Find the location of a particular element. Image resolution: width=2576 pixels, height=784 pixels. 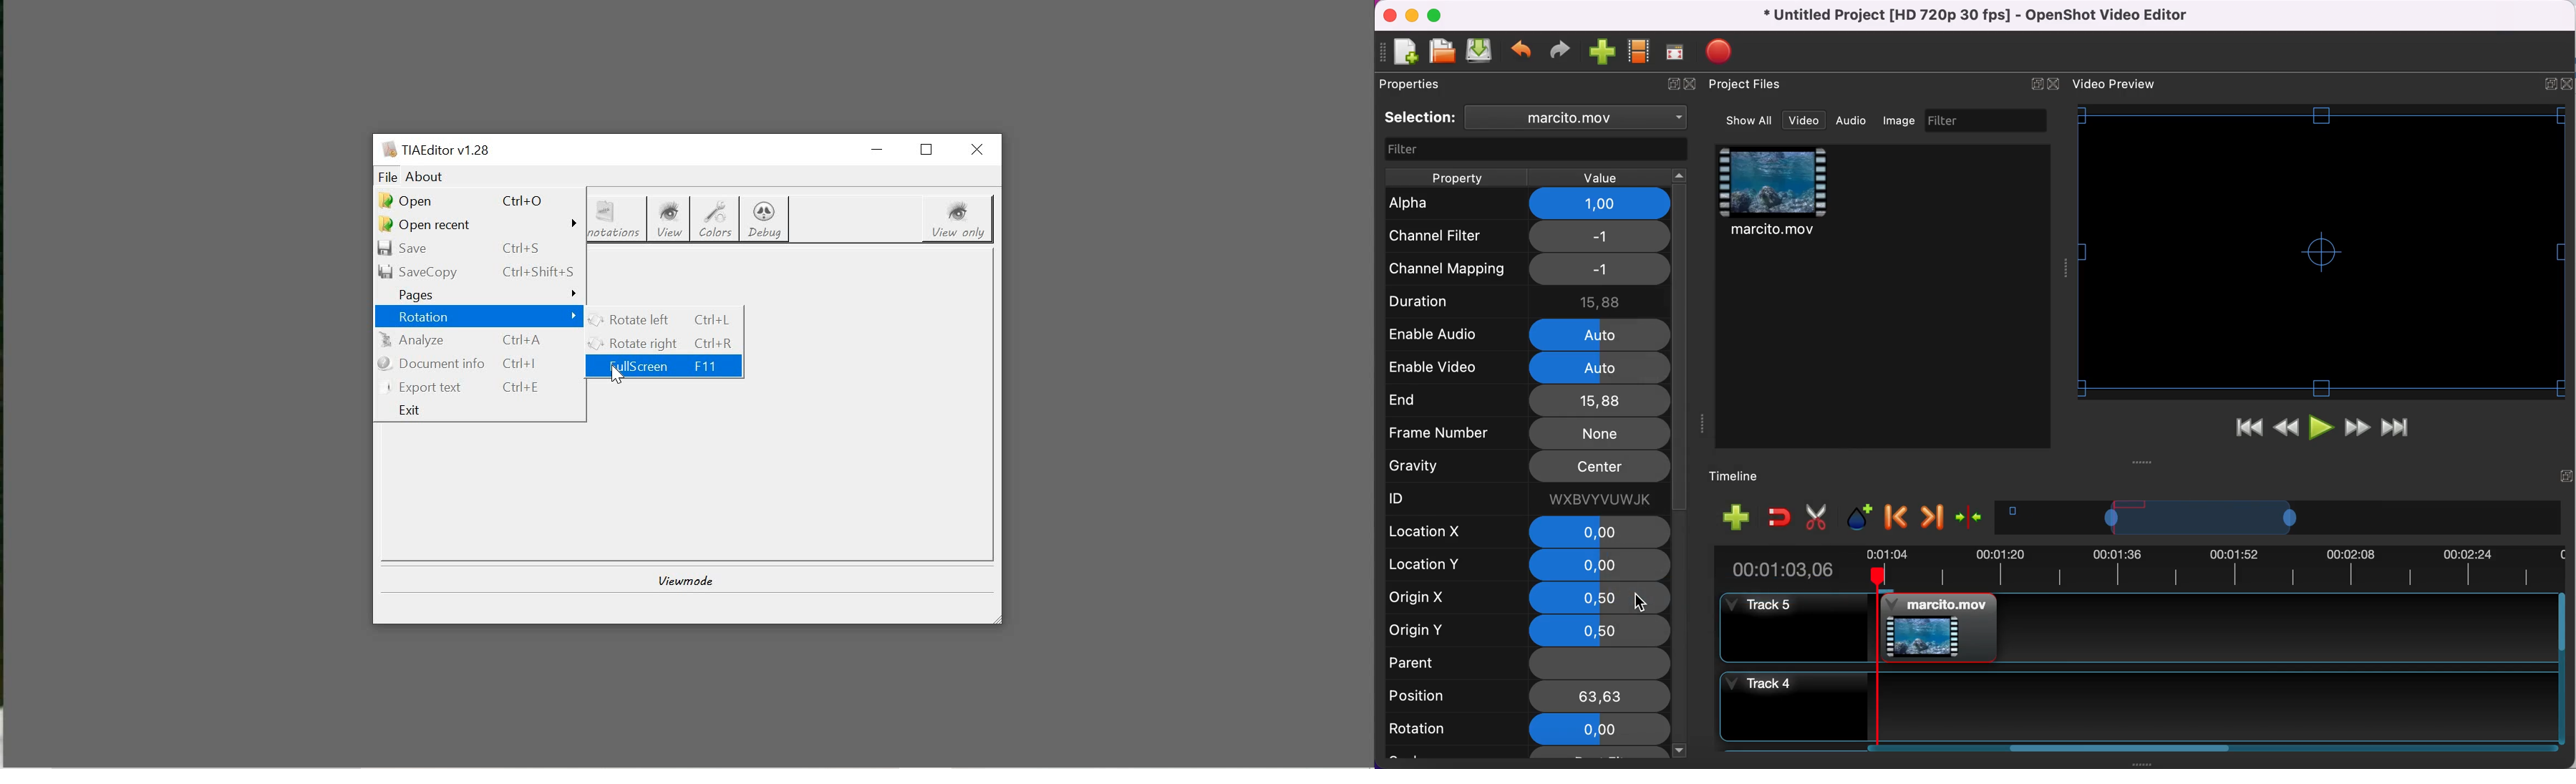

jump to start is located at coordinates (2249, 431).